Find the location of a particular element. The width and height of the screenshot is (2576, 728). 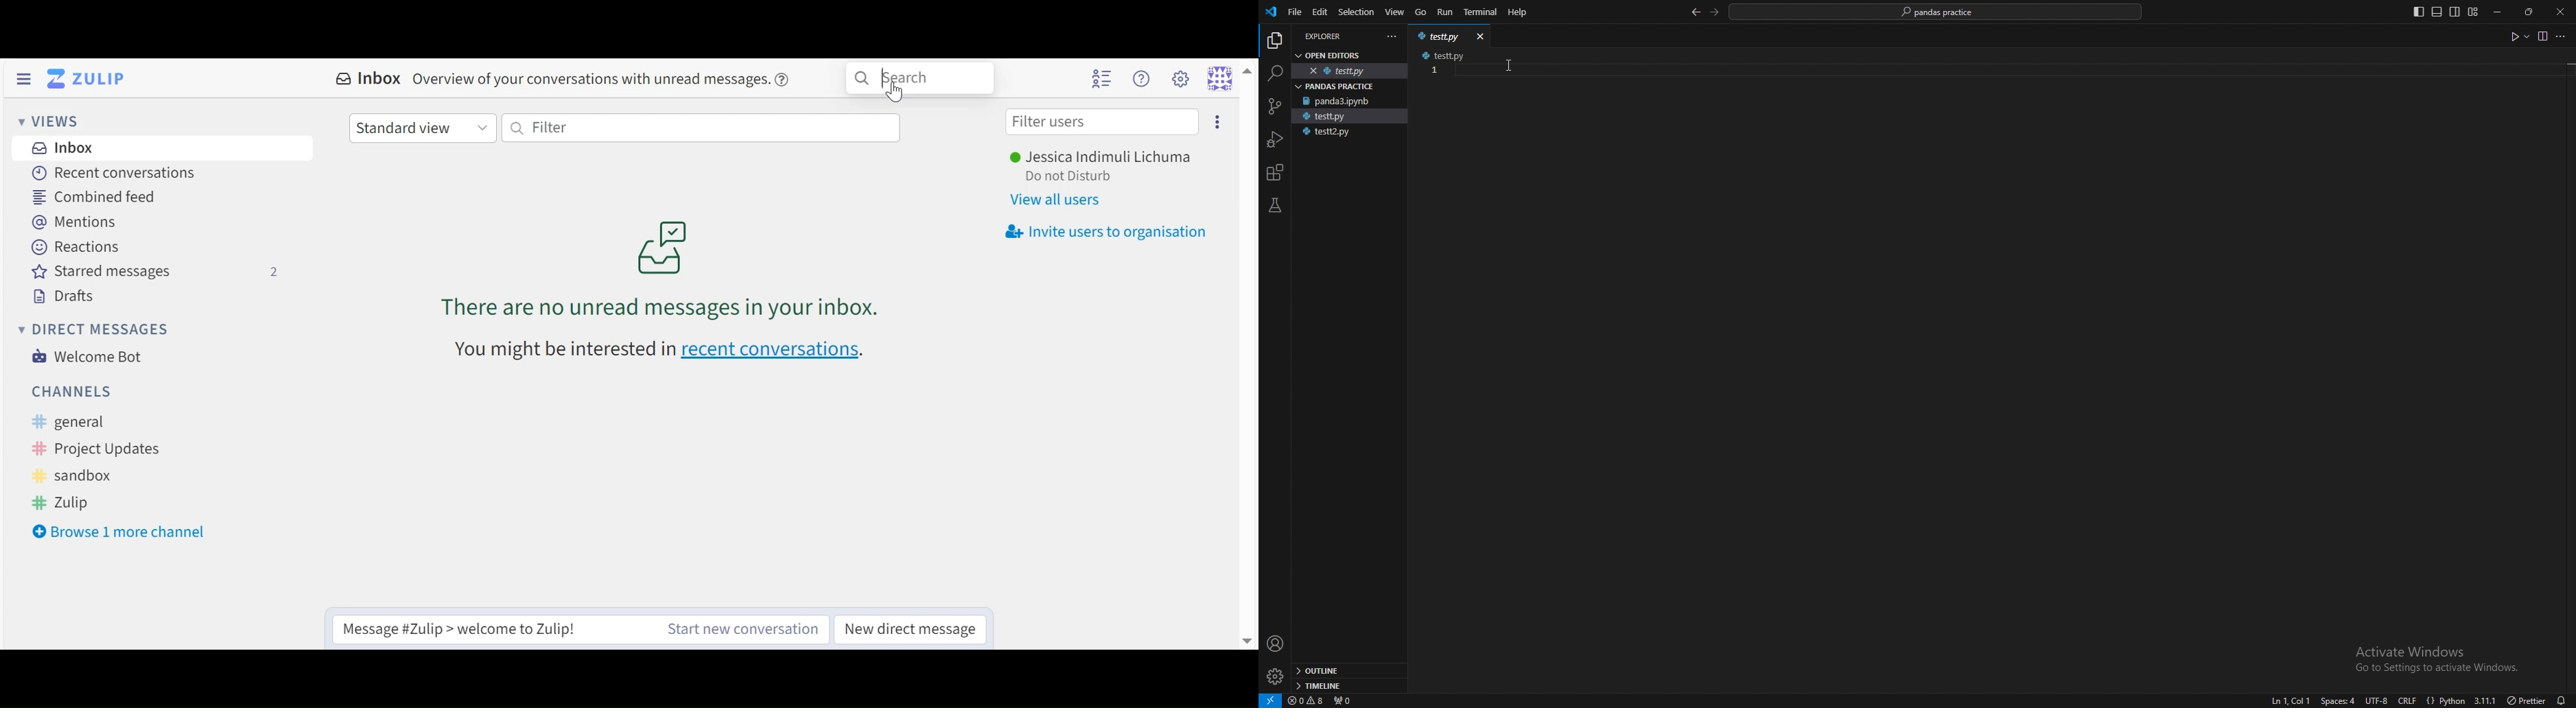

Cursor is located at coordinates (898, 93).